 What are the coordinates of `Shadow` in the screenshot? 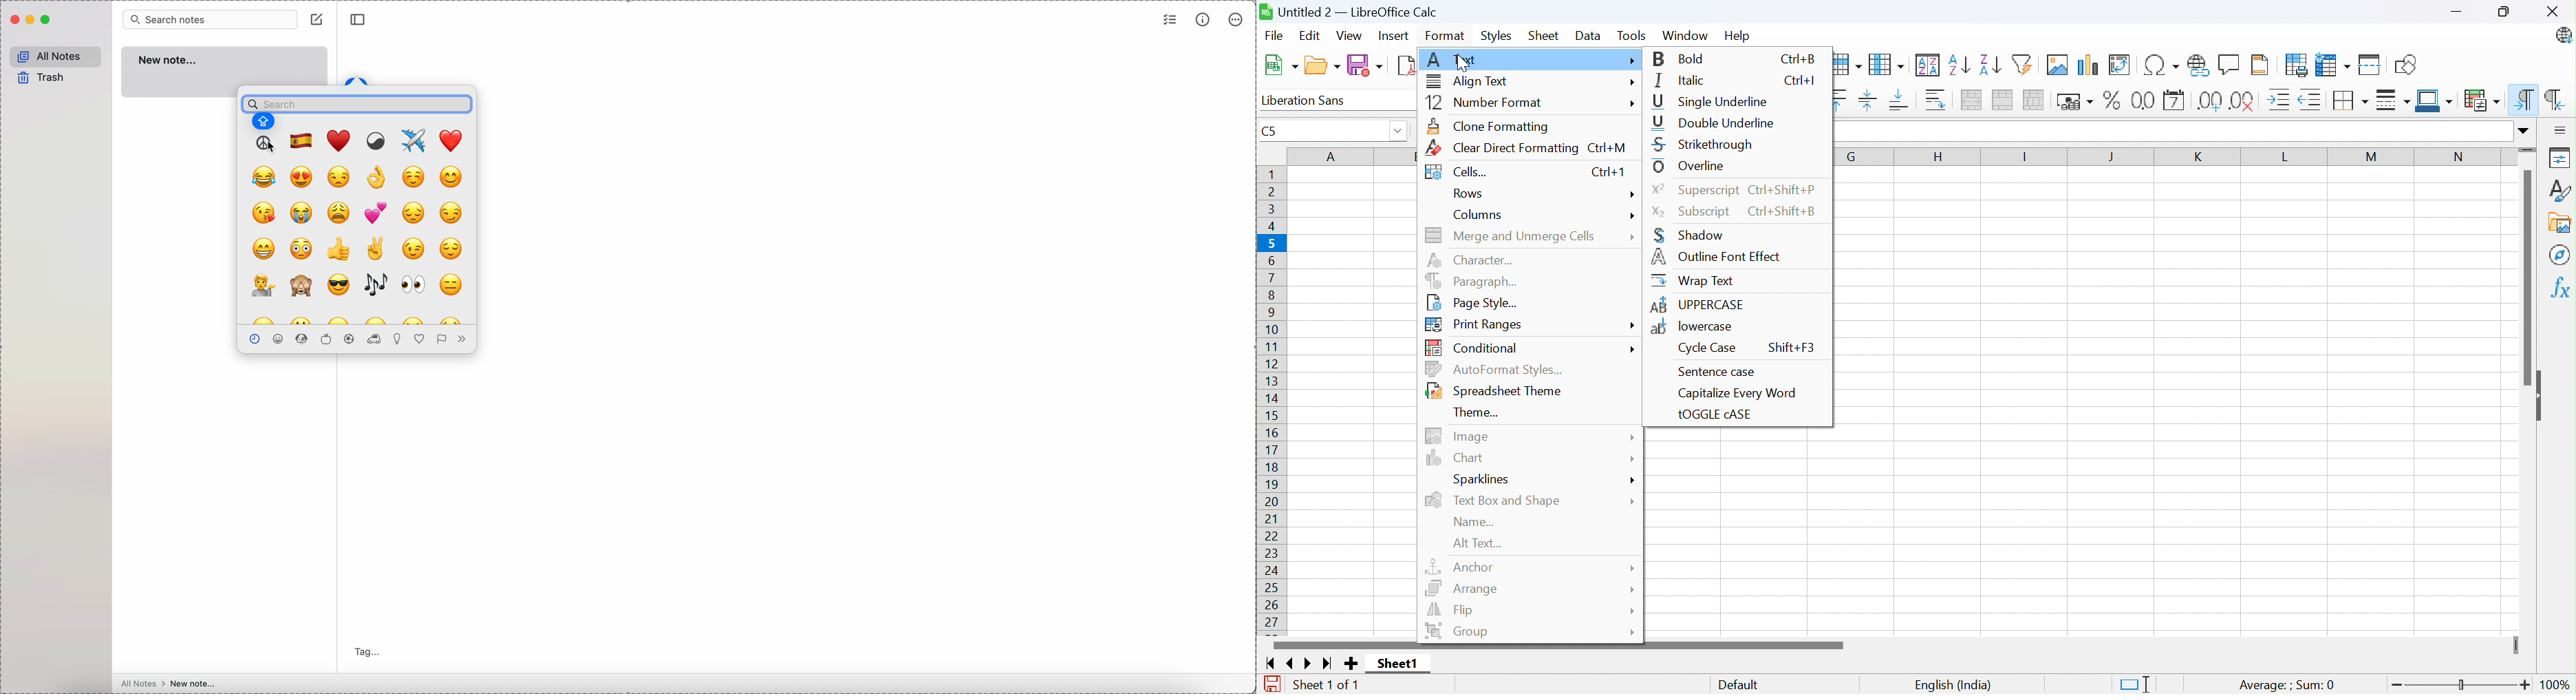 It's located at (1689, 236).